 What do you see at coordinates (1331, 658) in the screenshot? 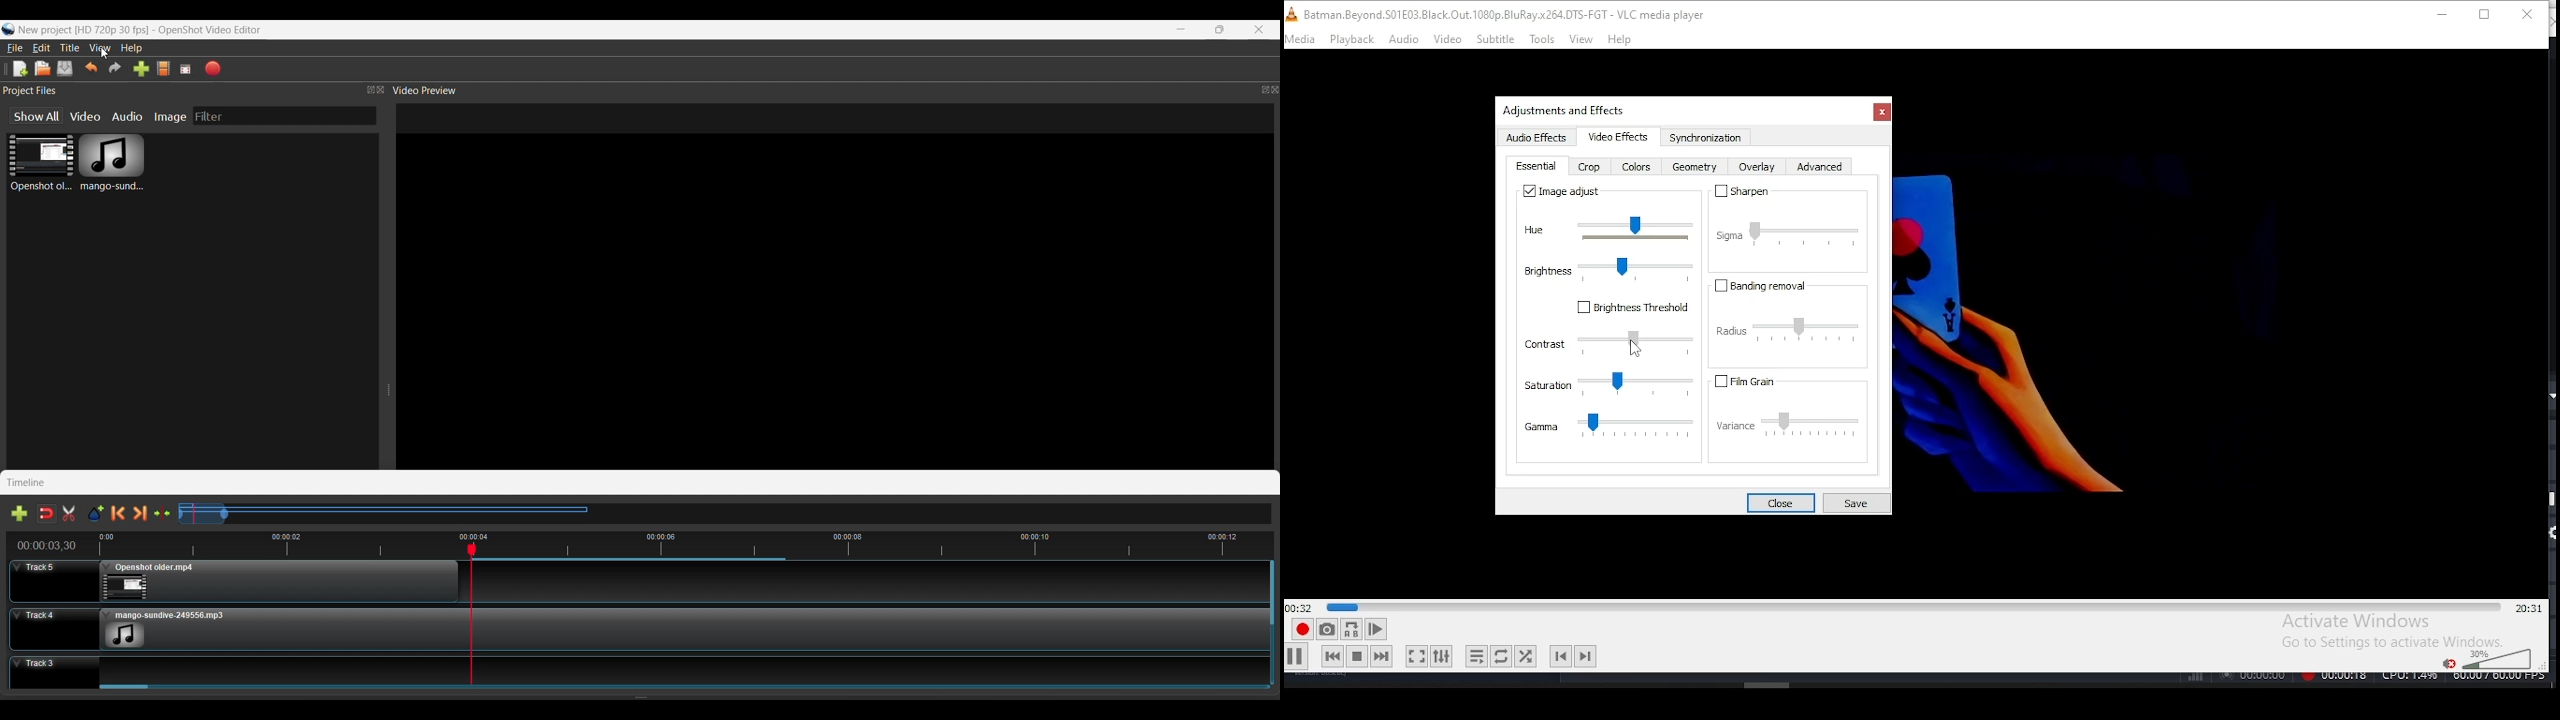
I see `previous media in track, skips backward when held` at bounding box center [1331, 658].